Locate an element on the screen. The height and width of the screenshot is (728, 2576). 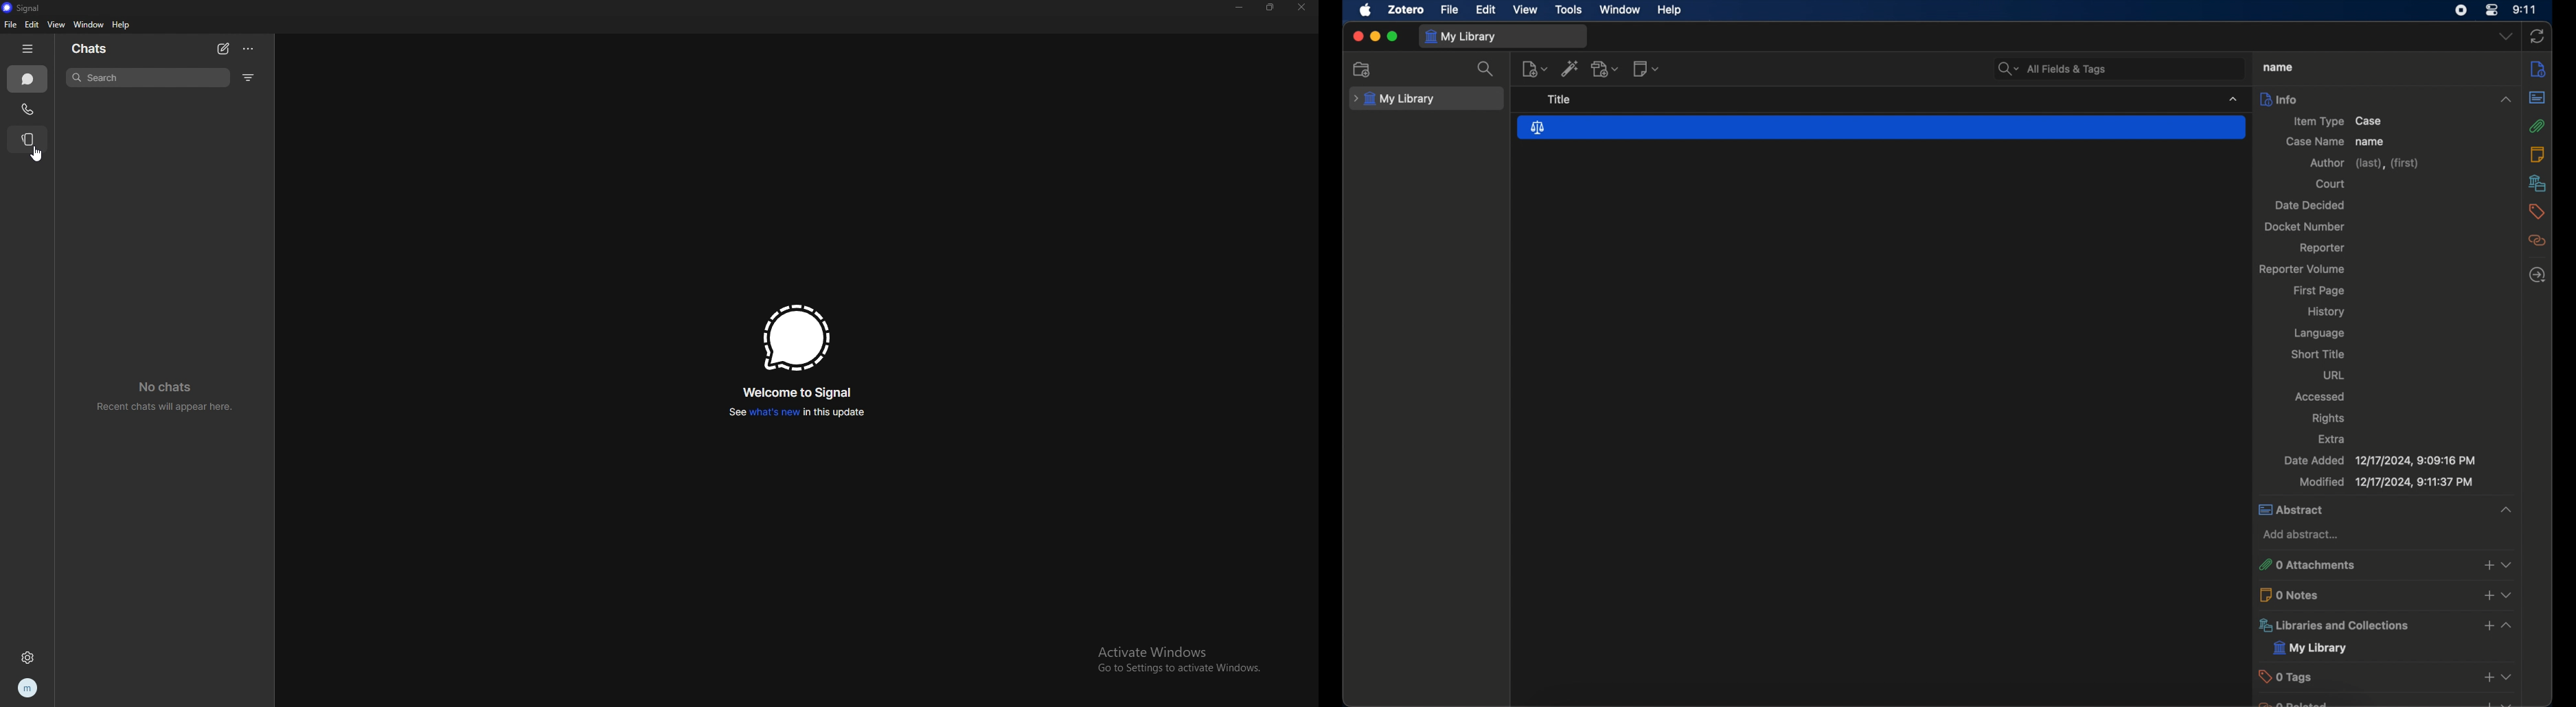
extra is located at coordinates (2332, 439).